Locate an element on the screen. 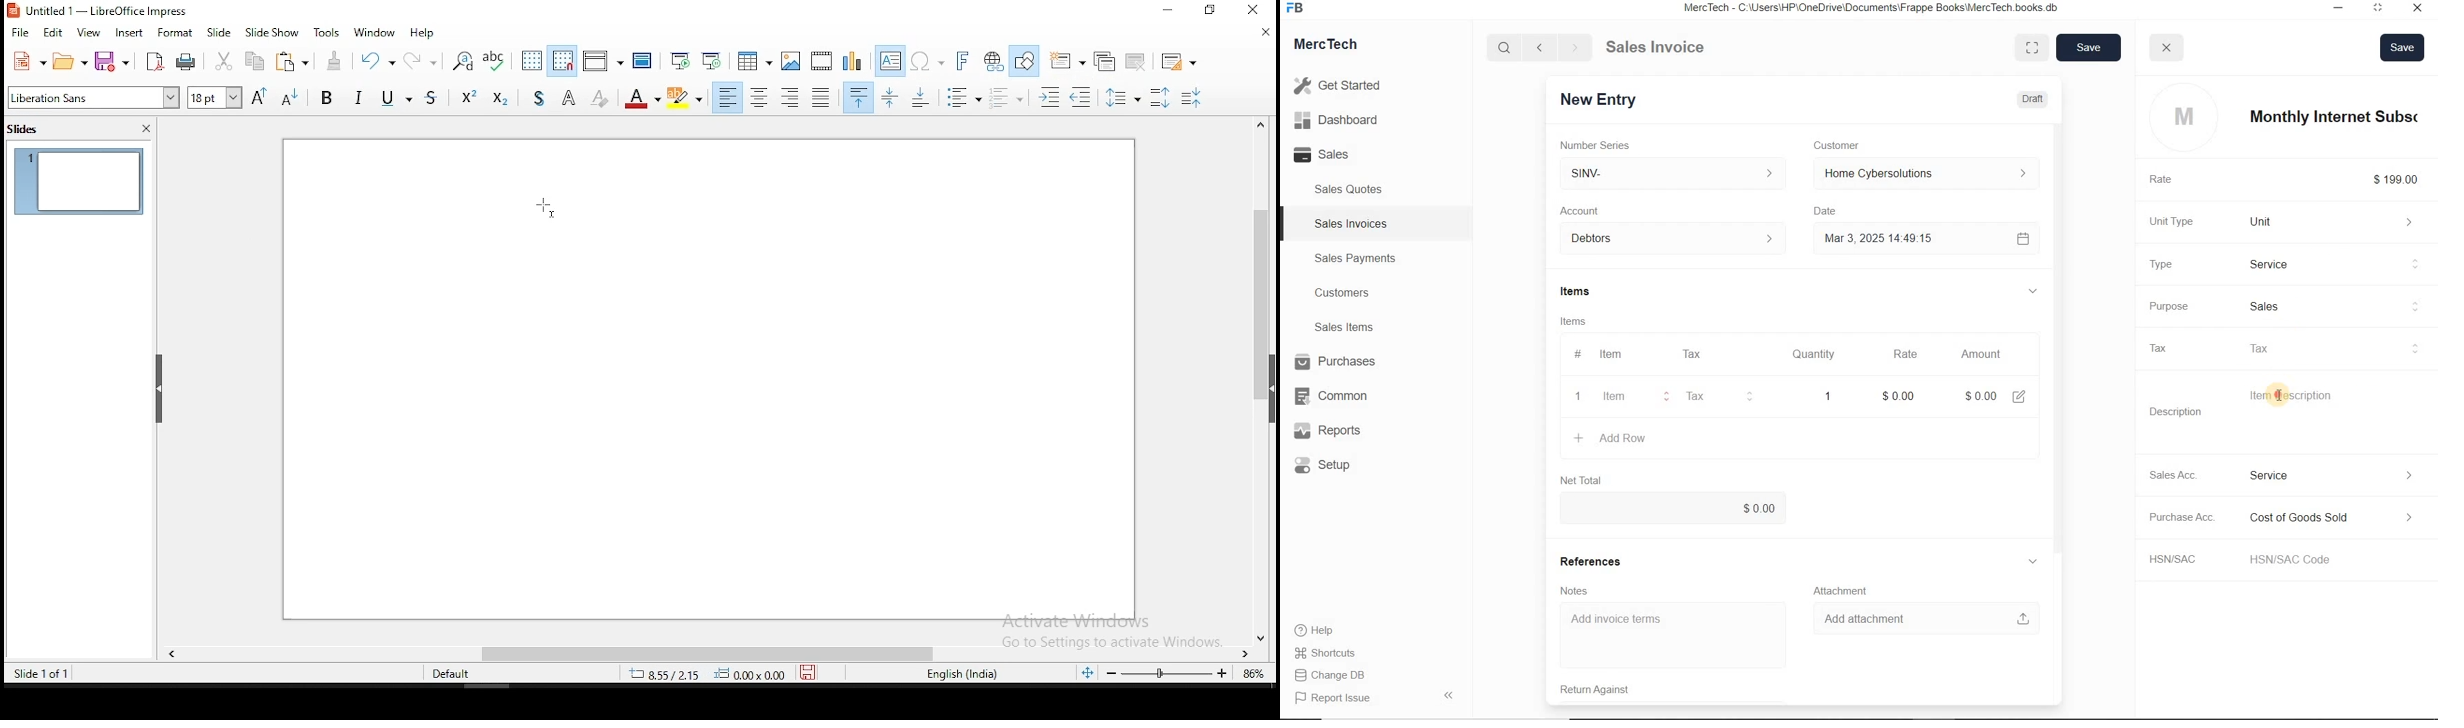 The image size is (2464, 728). Change DB is located at coordinates (1332, 675).